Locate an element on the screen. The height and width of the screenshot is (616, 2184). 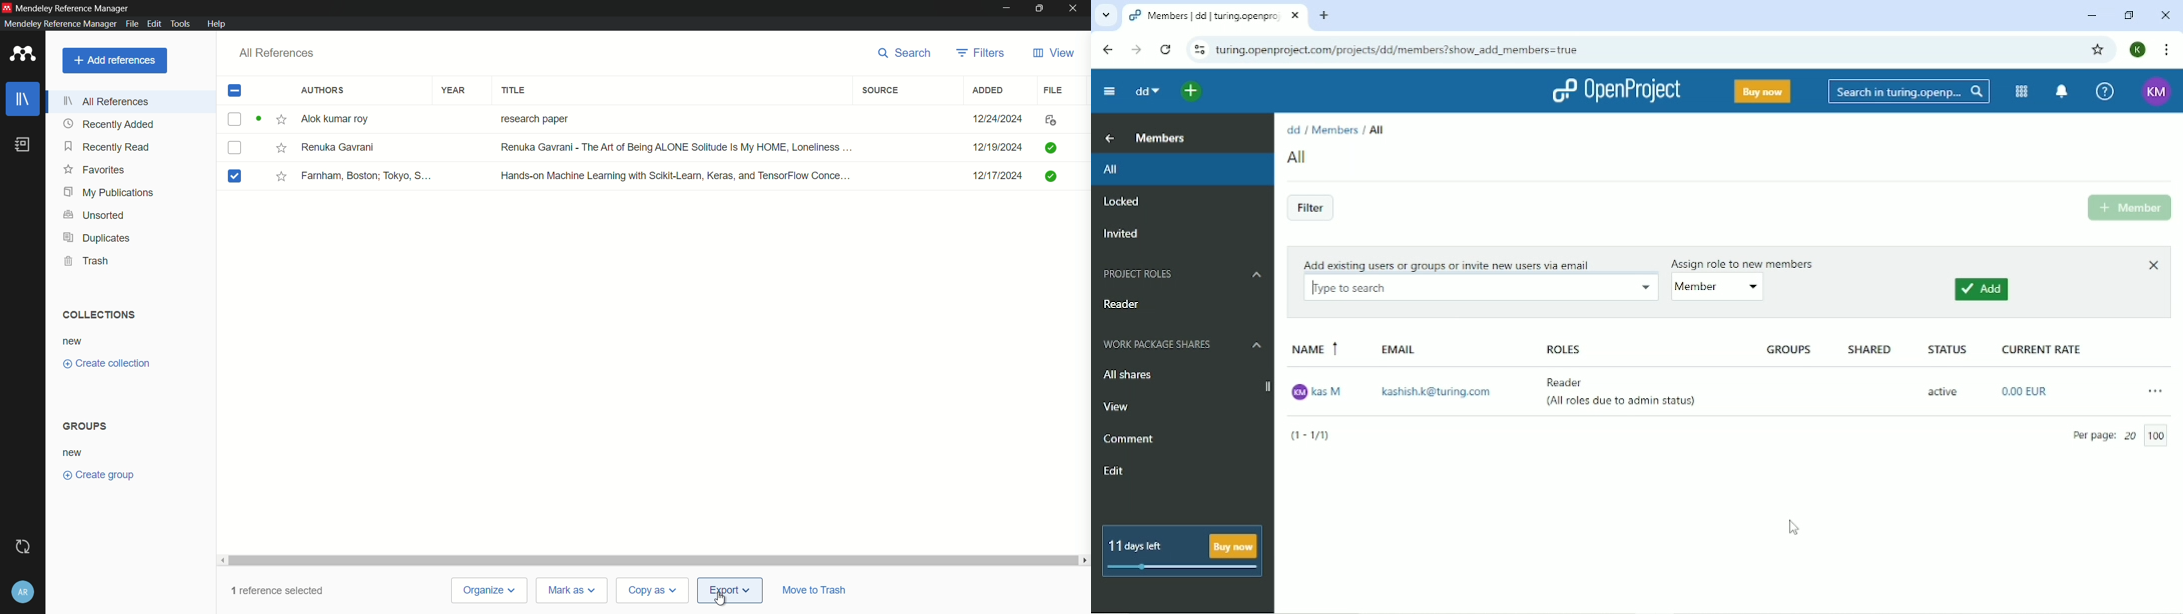
Minimize is located at coordinates (2091, 15).